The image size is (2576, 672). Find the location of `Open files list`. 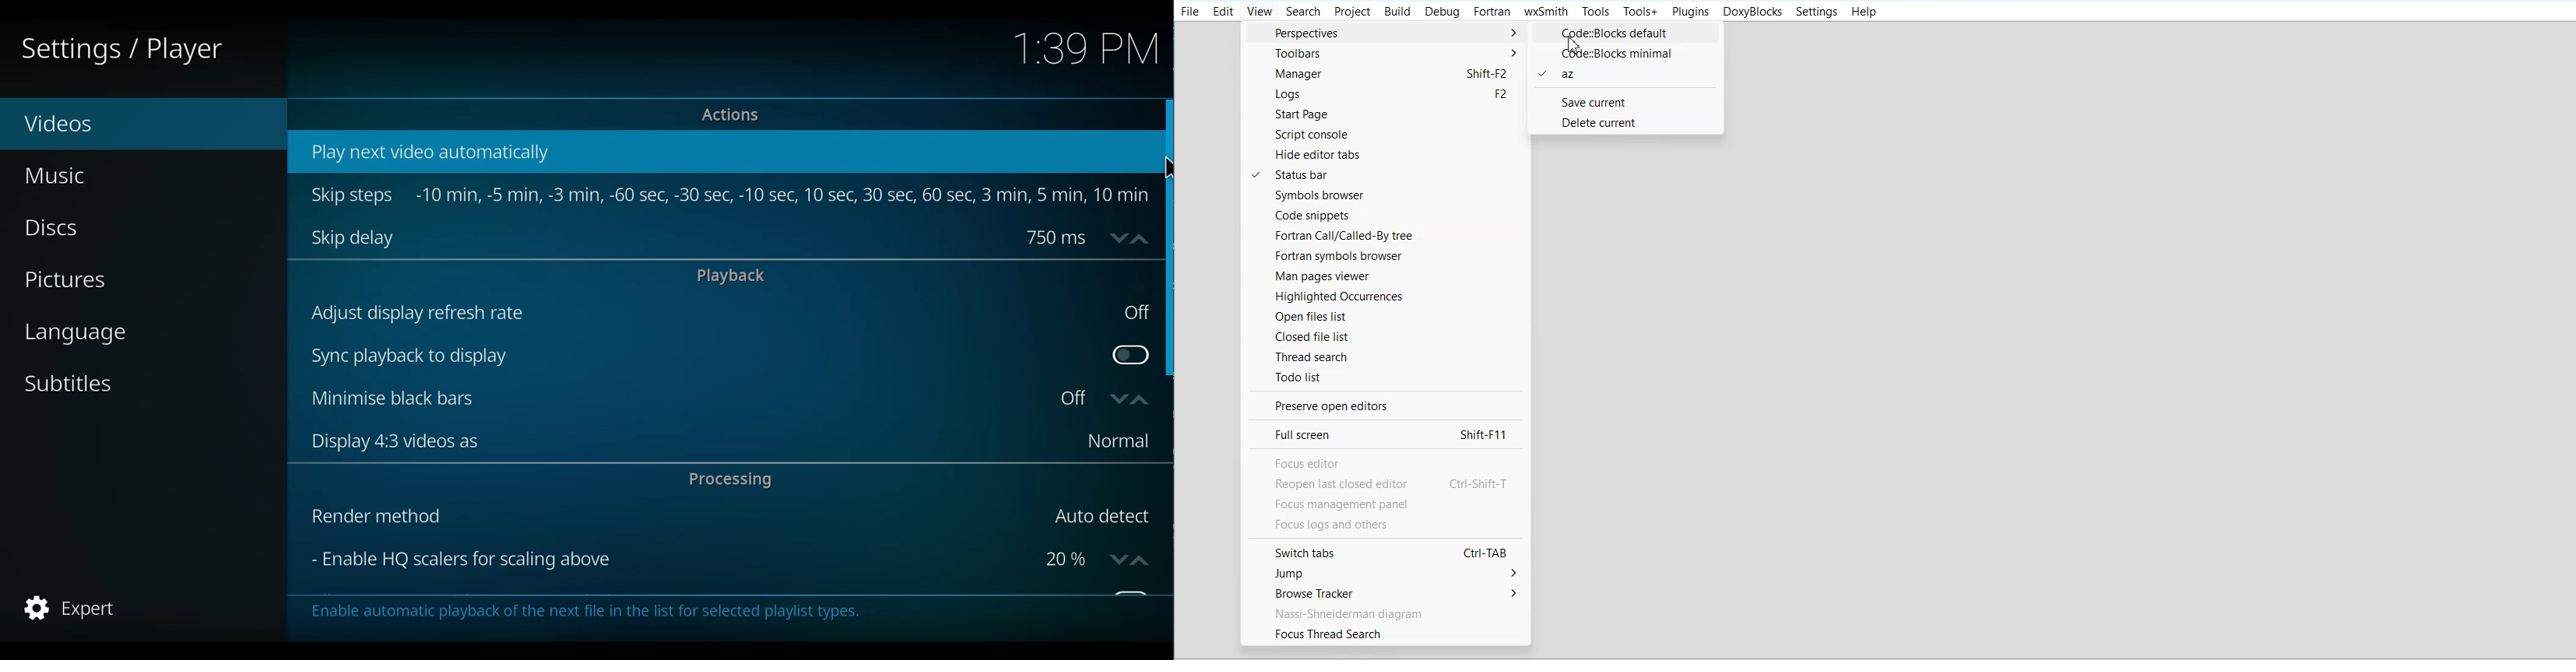

Open files list is located at coordinates (1385, 316).